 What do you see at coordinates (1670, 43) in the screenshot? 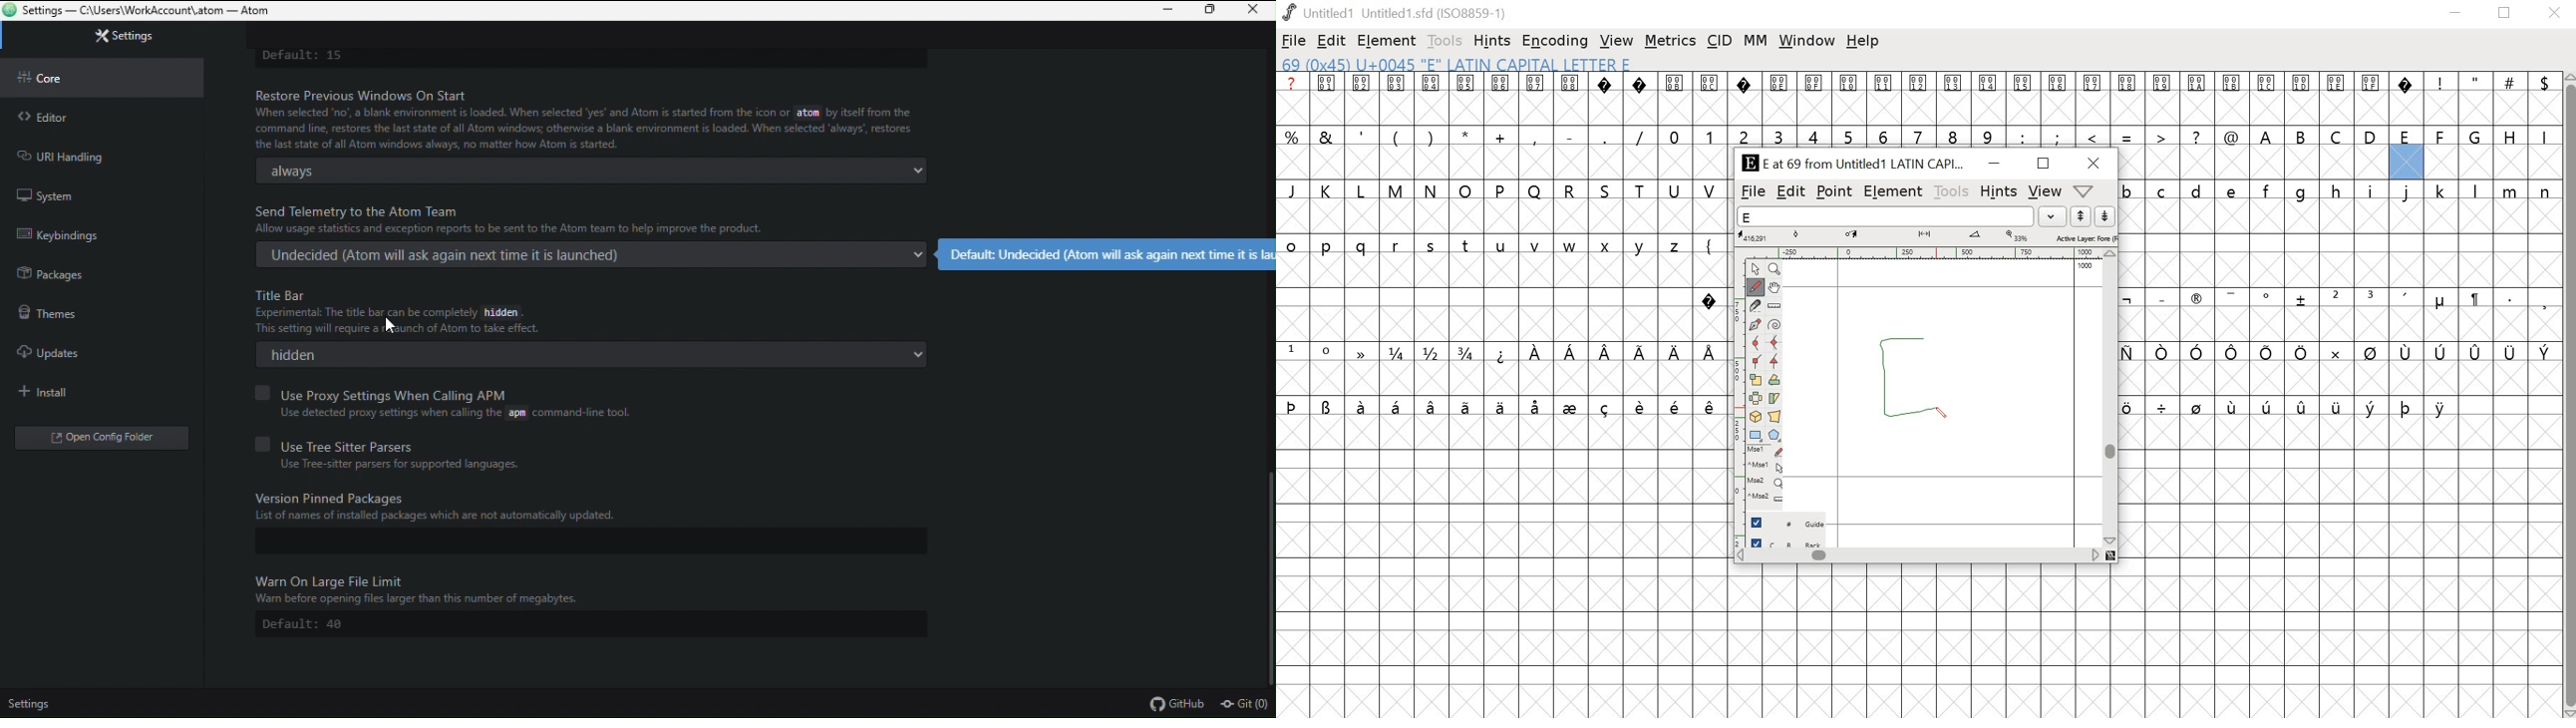
I see `metrics` at bounding box center [1670, 43].